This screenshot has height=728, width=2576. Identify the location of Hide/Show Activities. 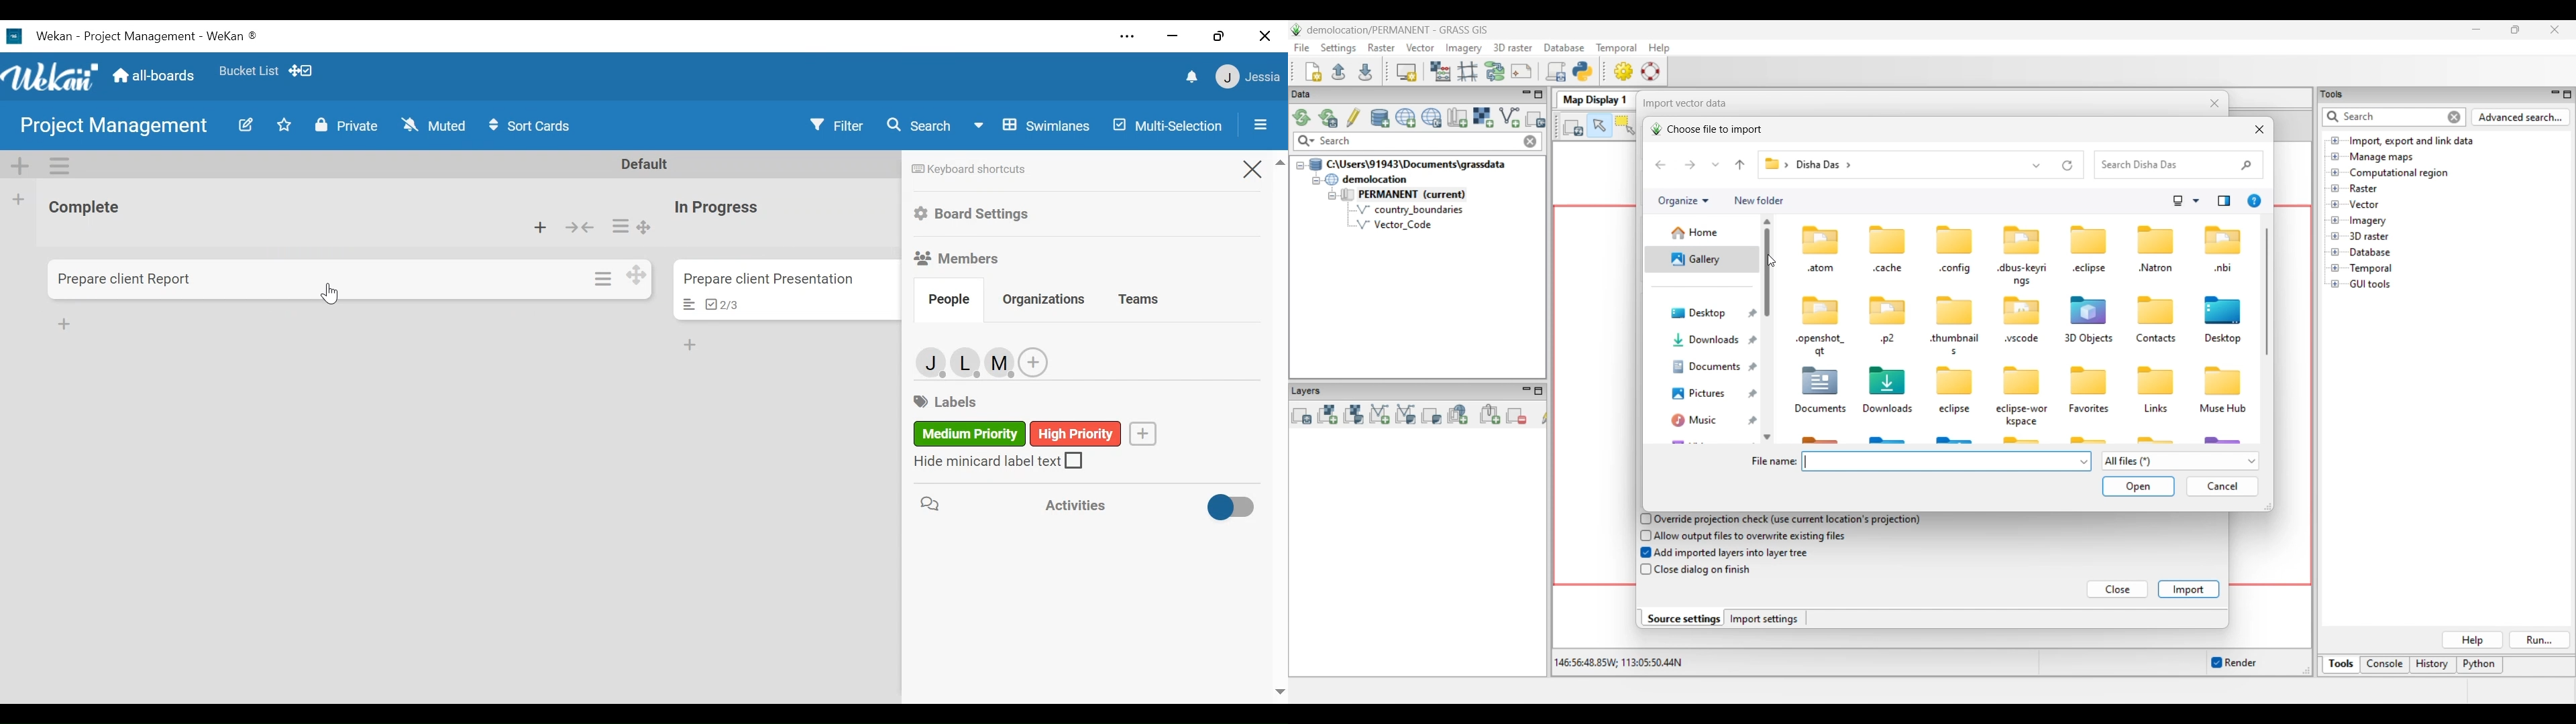
(1233, 507).